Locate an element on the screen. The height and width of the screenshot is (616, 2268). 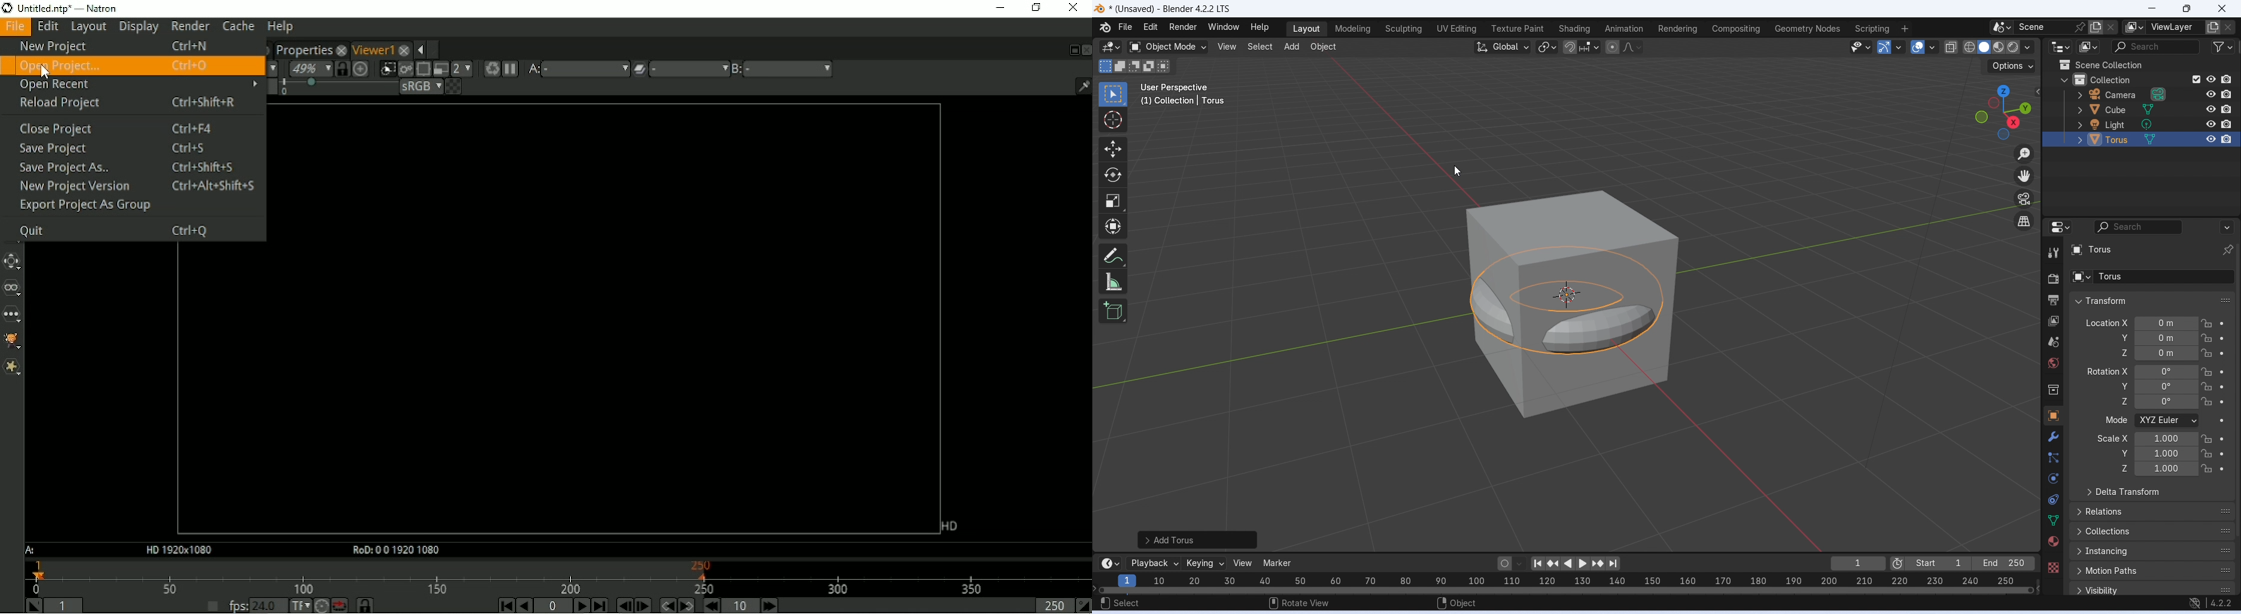
Scale  Z is located at coordinates (2124, 468).